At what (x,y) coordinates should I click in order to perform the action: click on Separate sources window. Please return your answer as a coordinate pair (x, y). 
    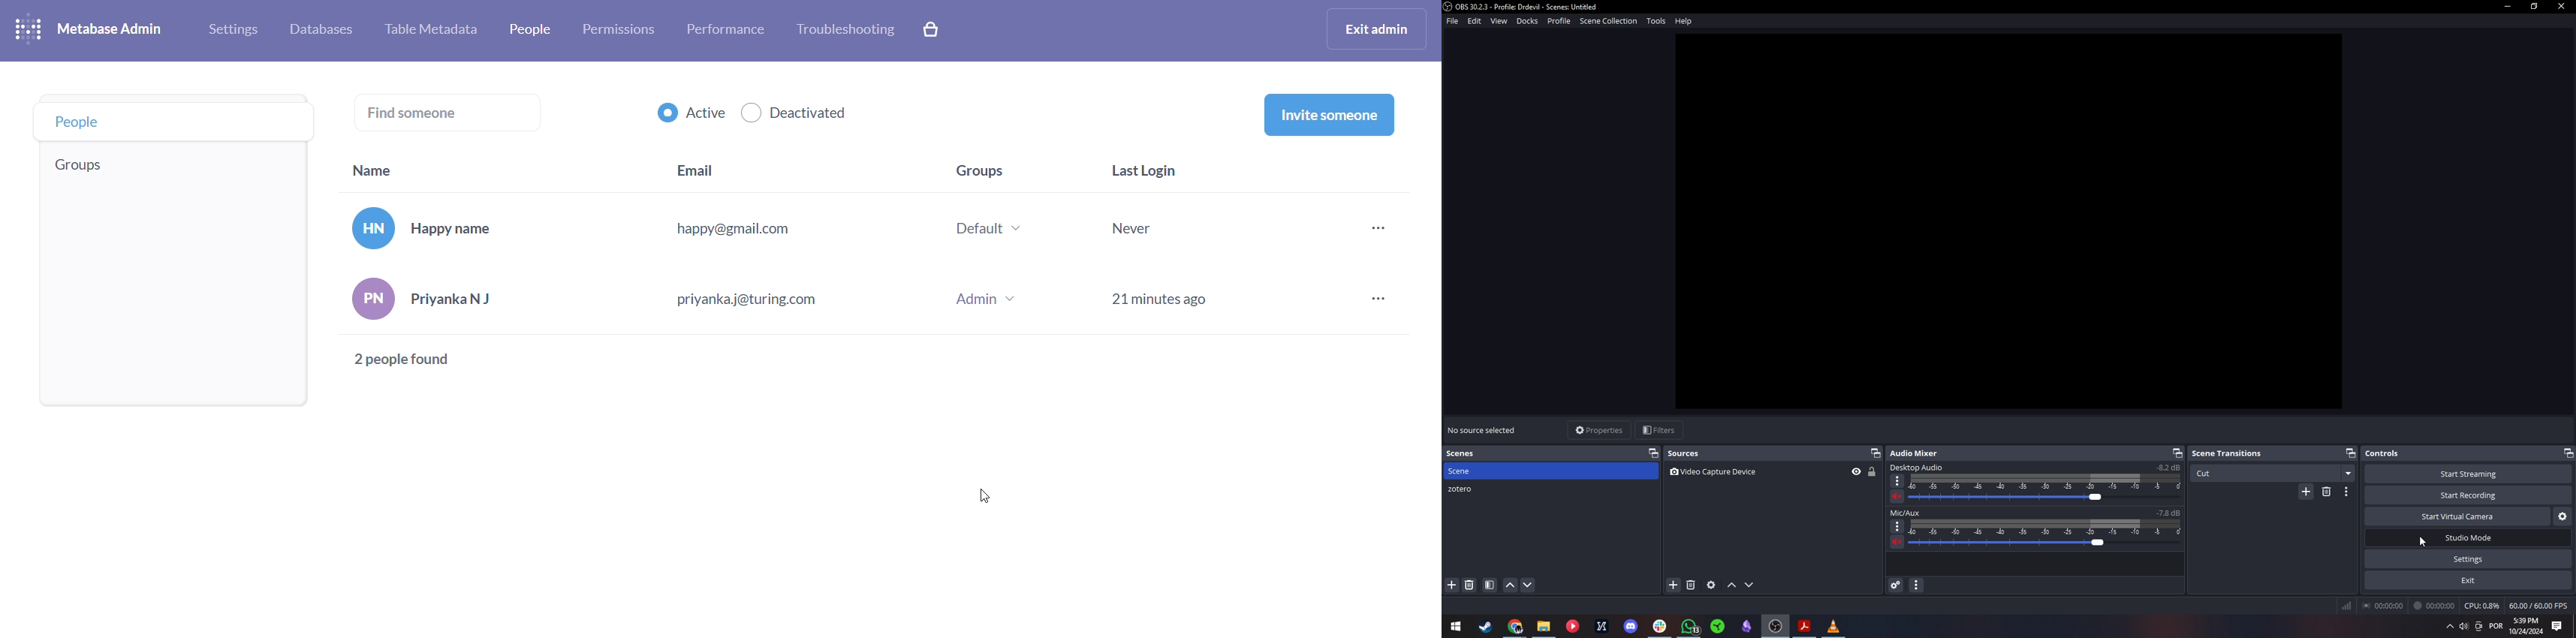
    Looking at the image, I should click on (1879, 453).